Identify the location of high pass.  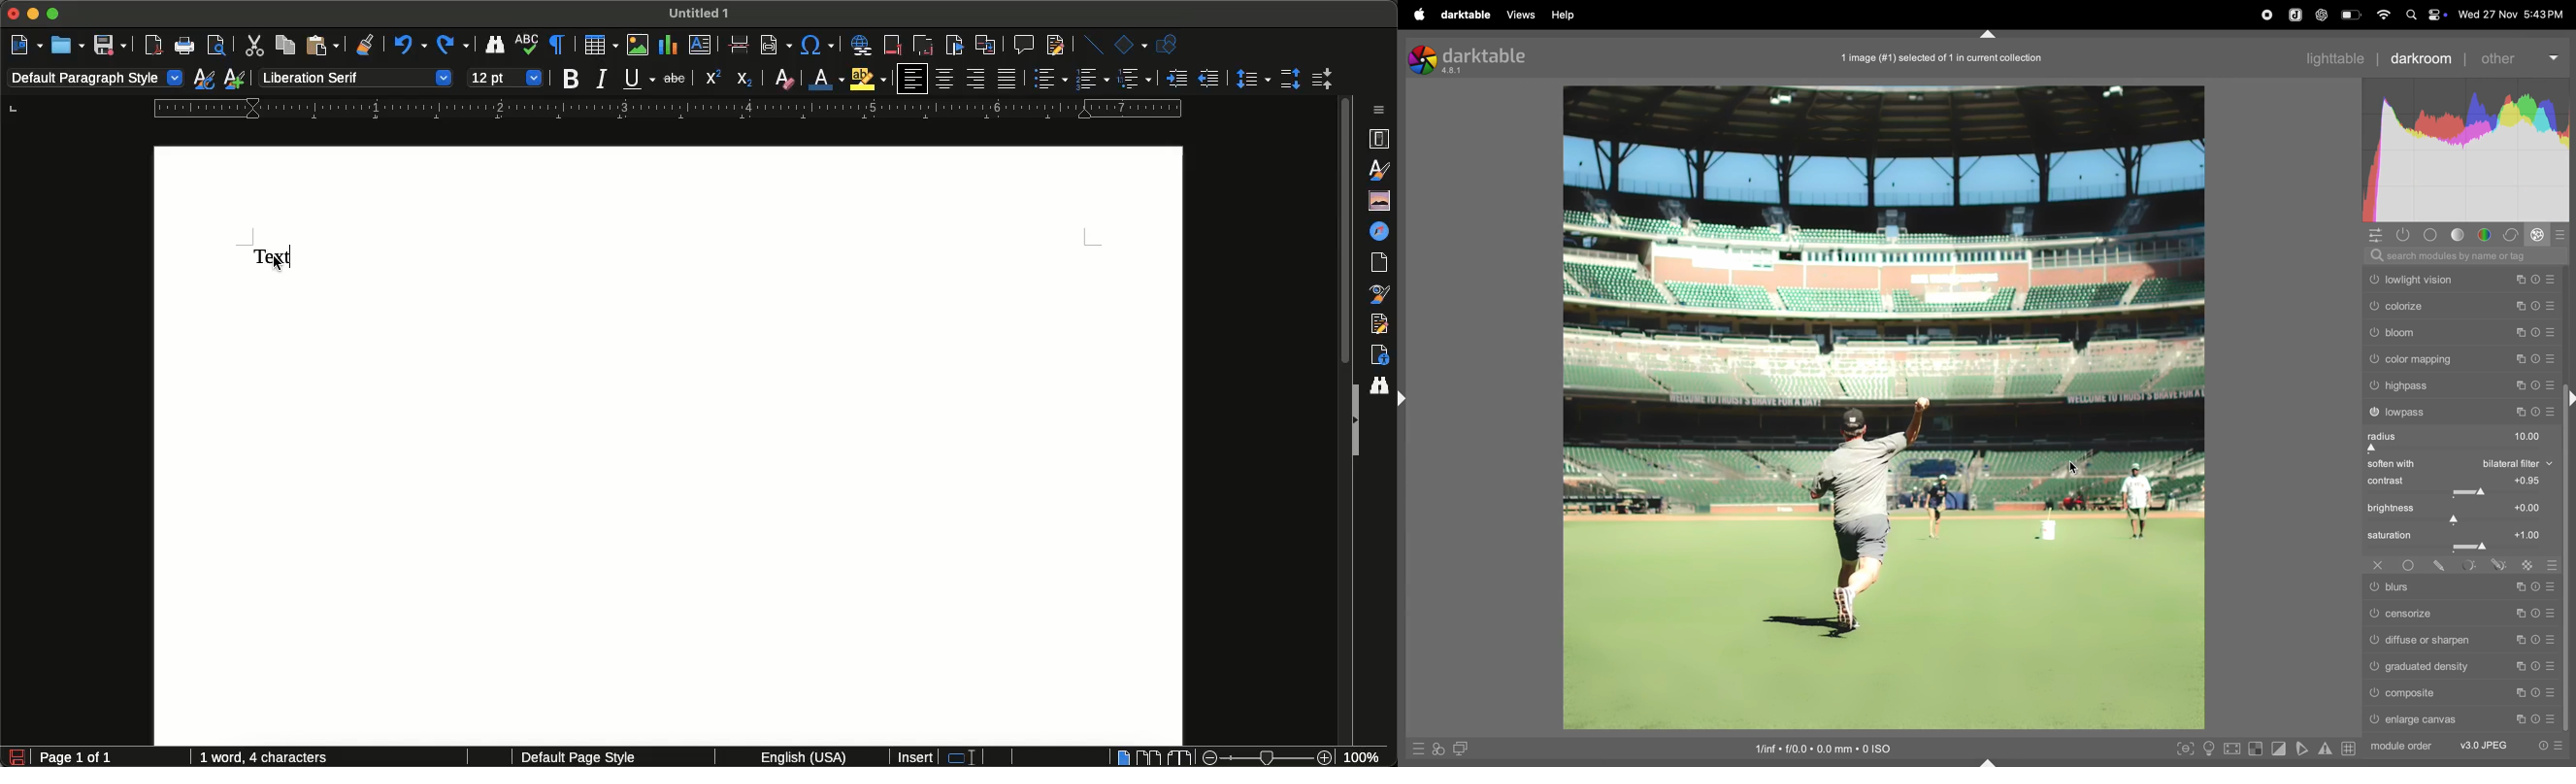
(2460, 386).